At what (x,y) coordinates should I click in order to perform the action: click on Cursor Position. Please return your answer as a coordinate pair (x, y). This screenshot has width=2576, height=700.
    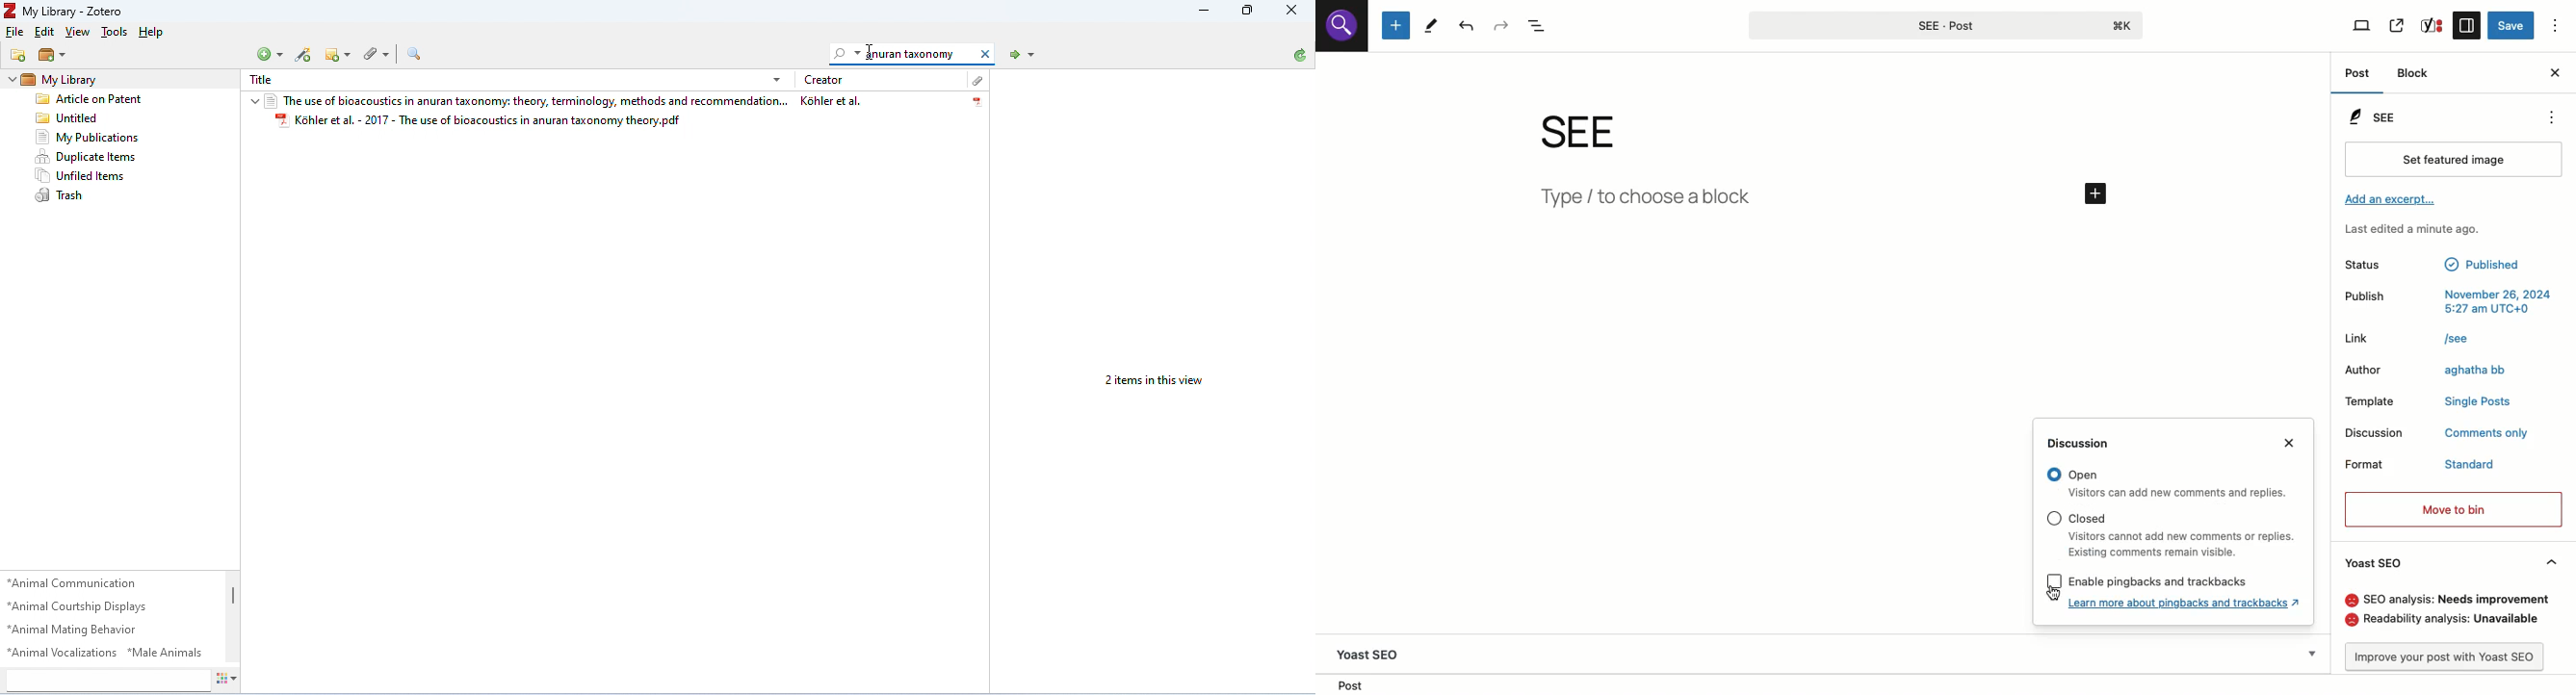
    Looking at the image, I should click on (869, 53).